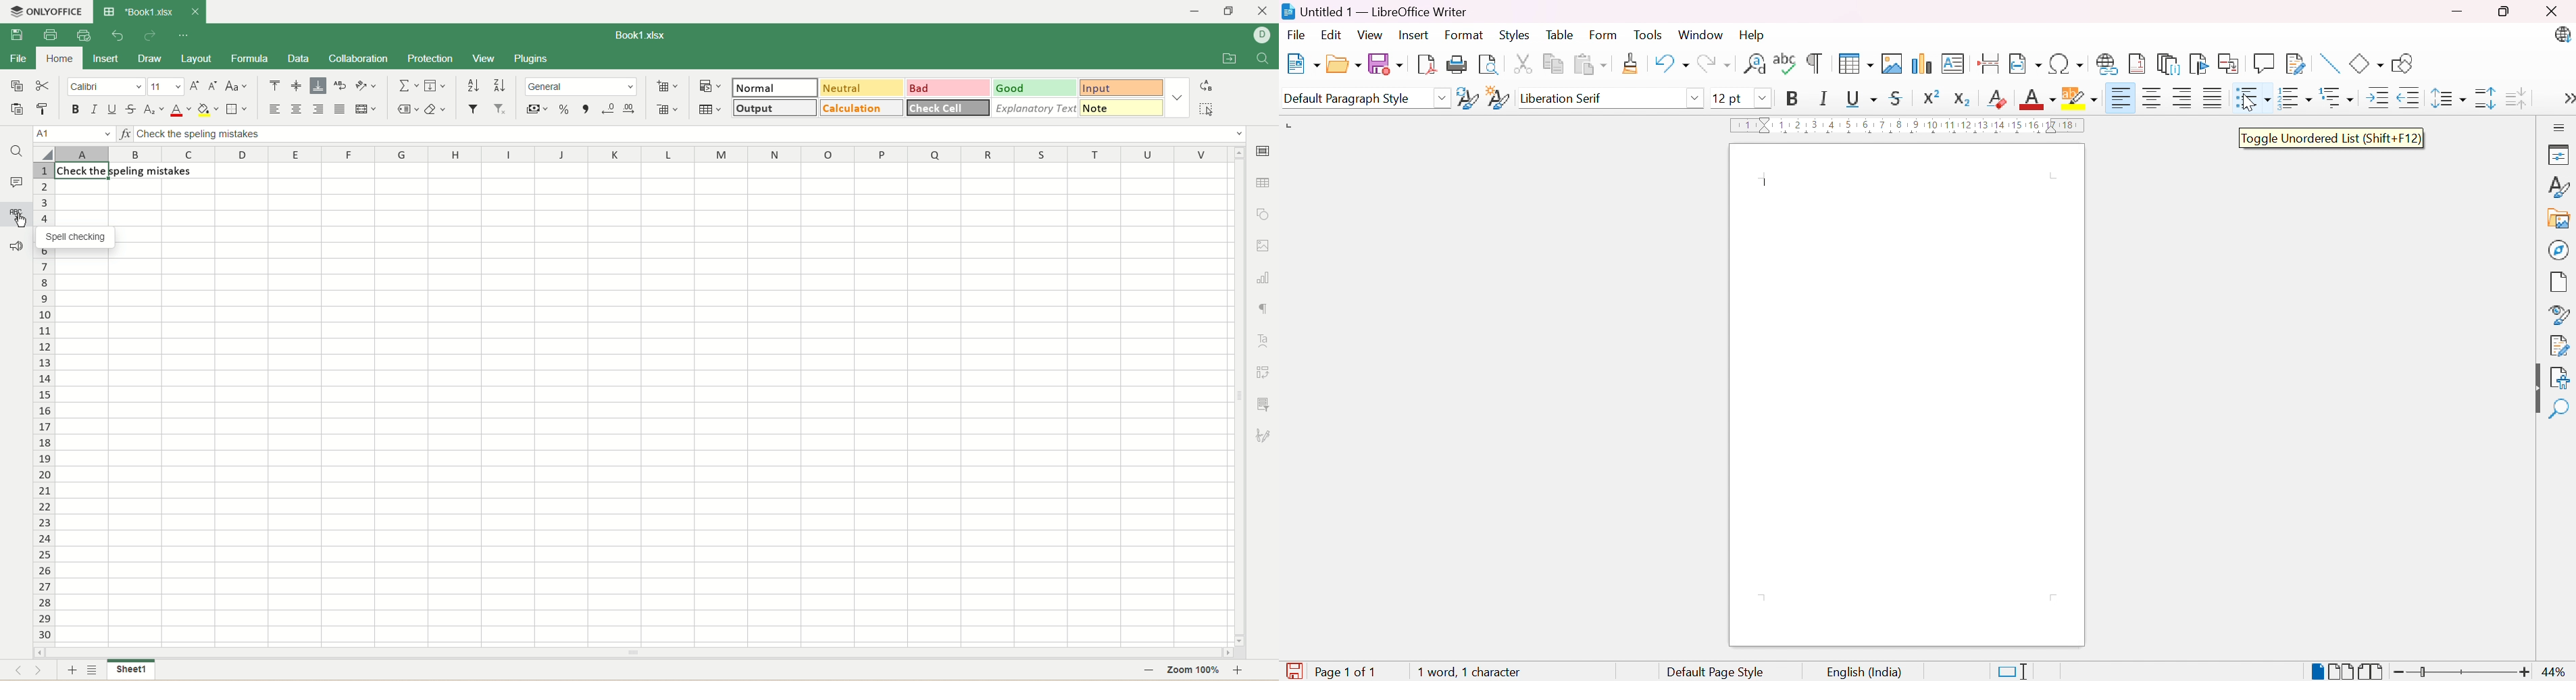 This screenshot has width=2576, height=700. I want to click on Strikethrough, so click(1895, 100).